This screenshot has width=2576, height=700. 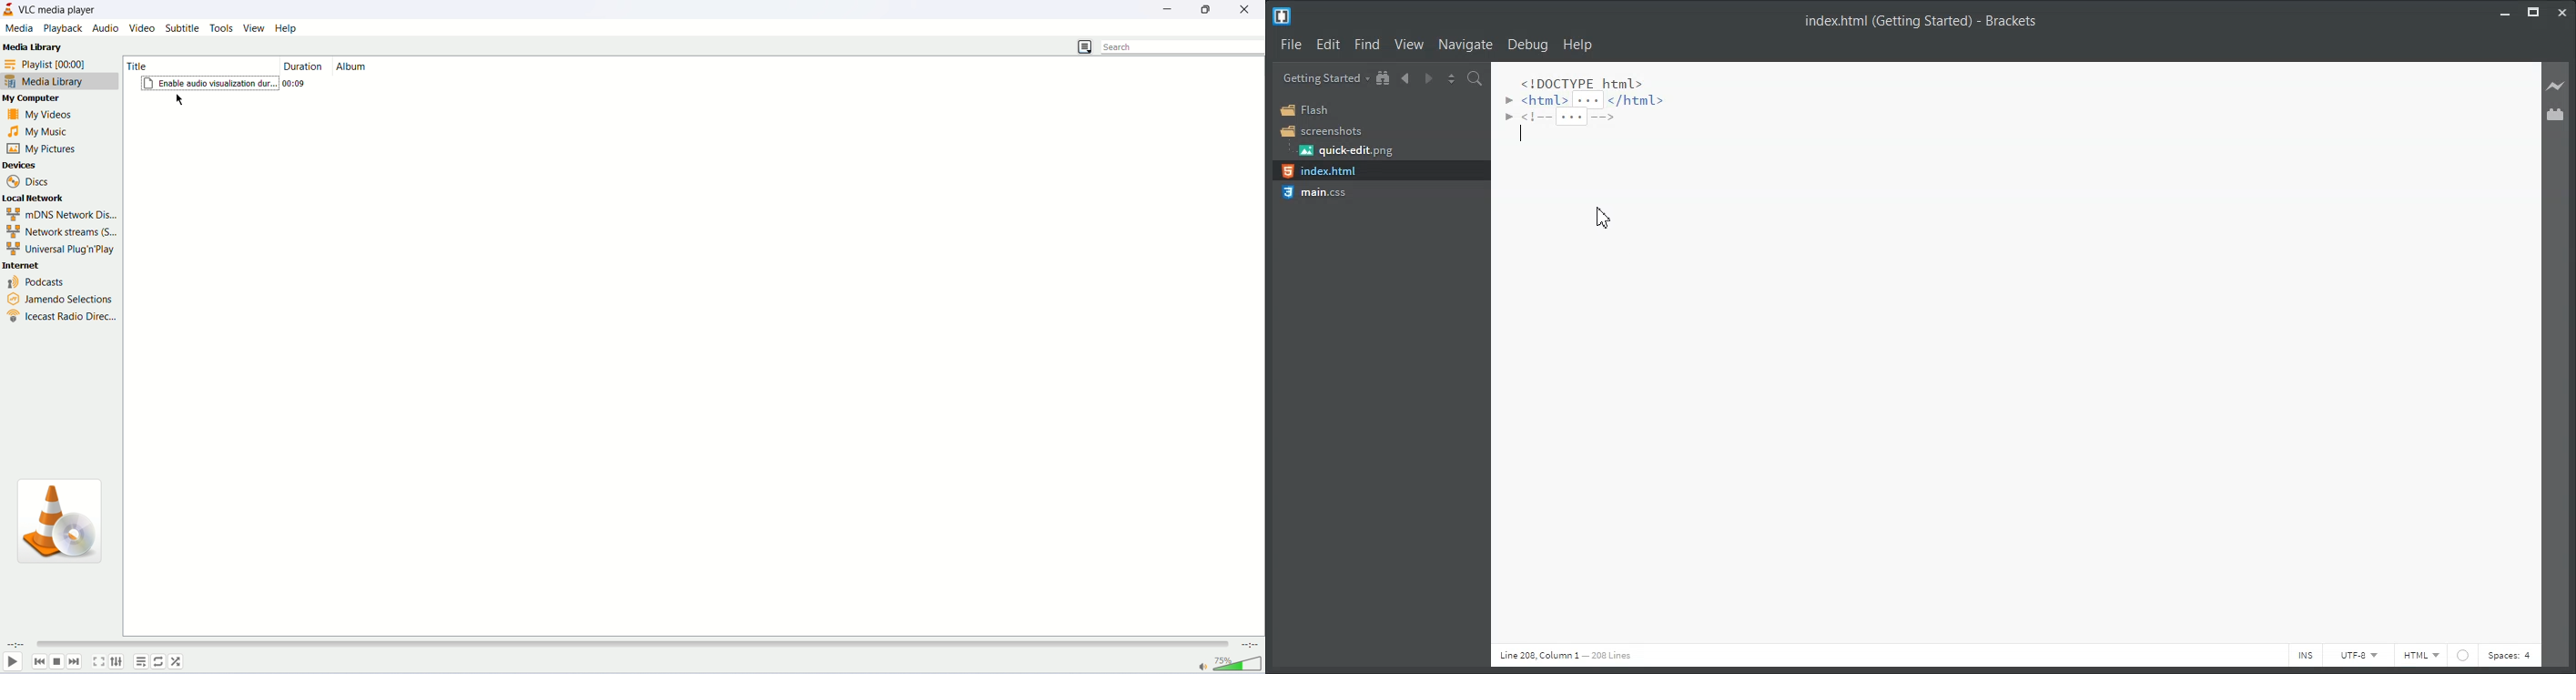 I want to click on network streams, so click(x=61, y=232).